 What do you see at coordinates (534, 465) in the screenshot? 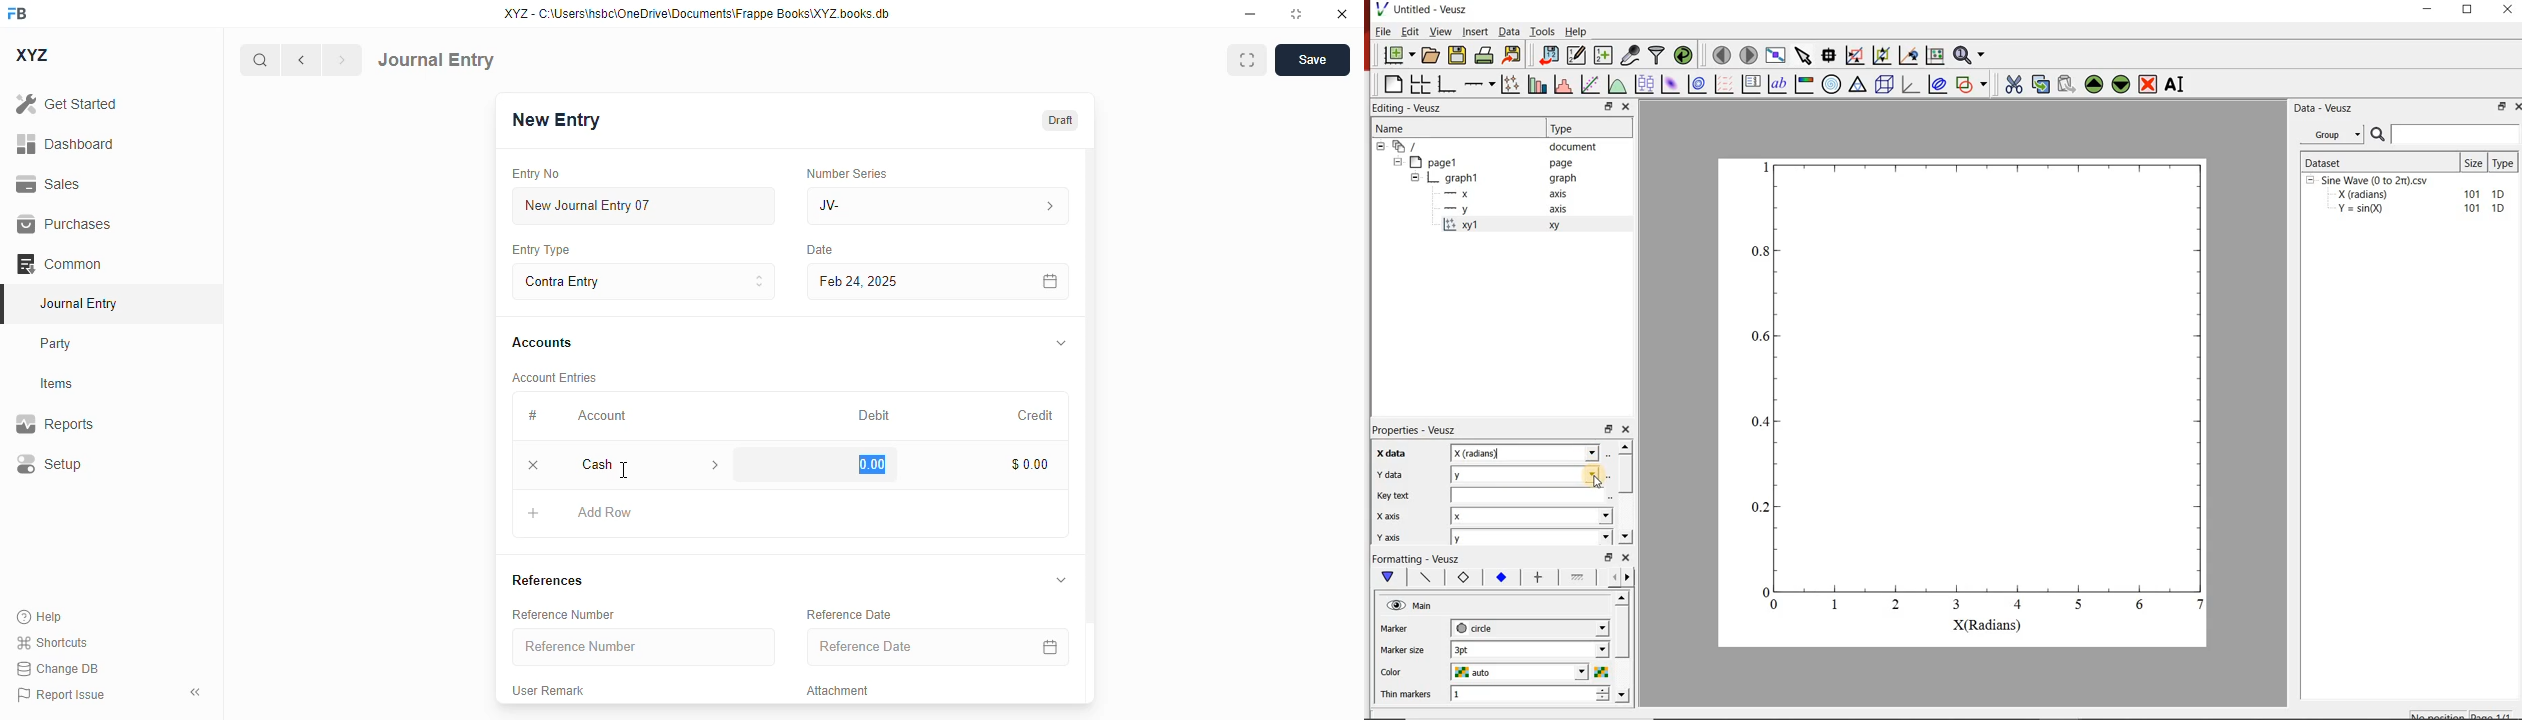
I see `remove` at bounding box center [534, 465].